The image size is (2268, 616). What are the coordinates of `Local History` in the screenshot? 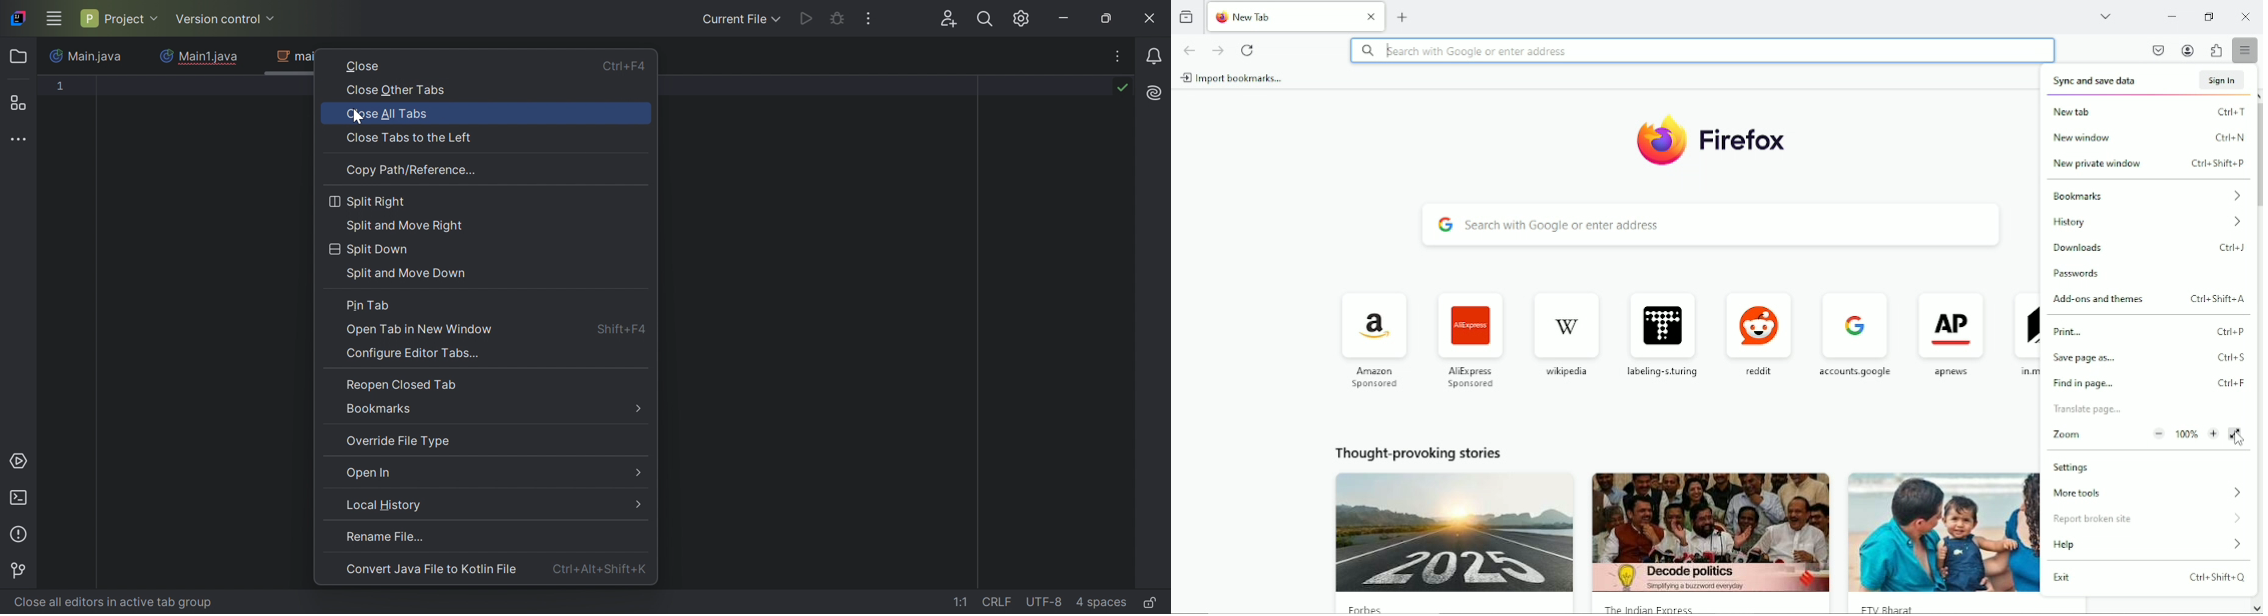 It's located at (485, 505).